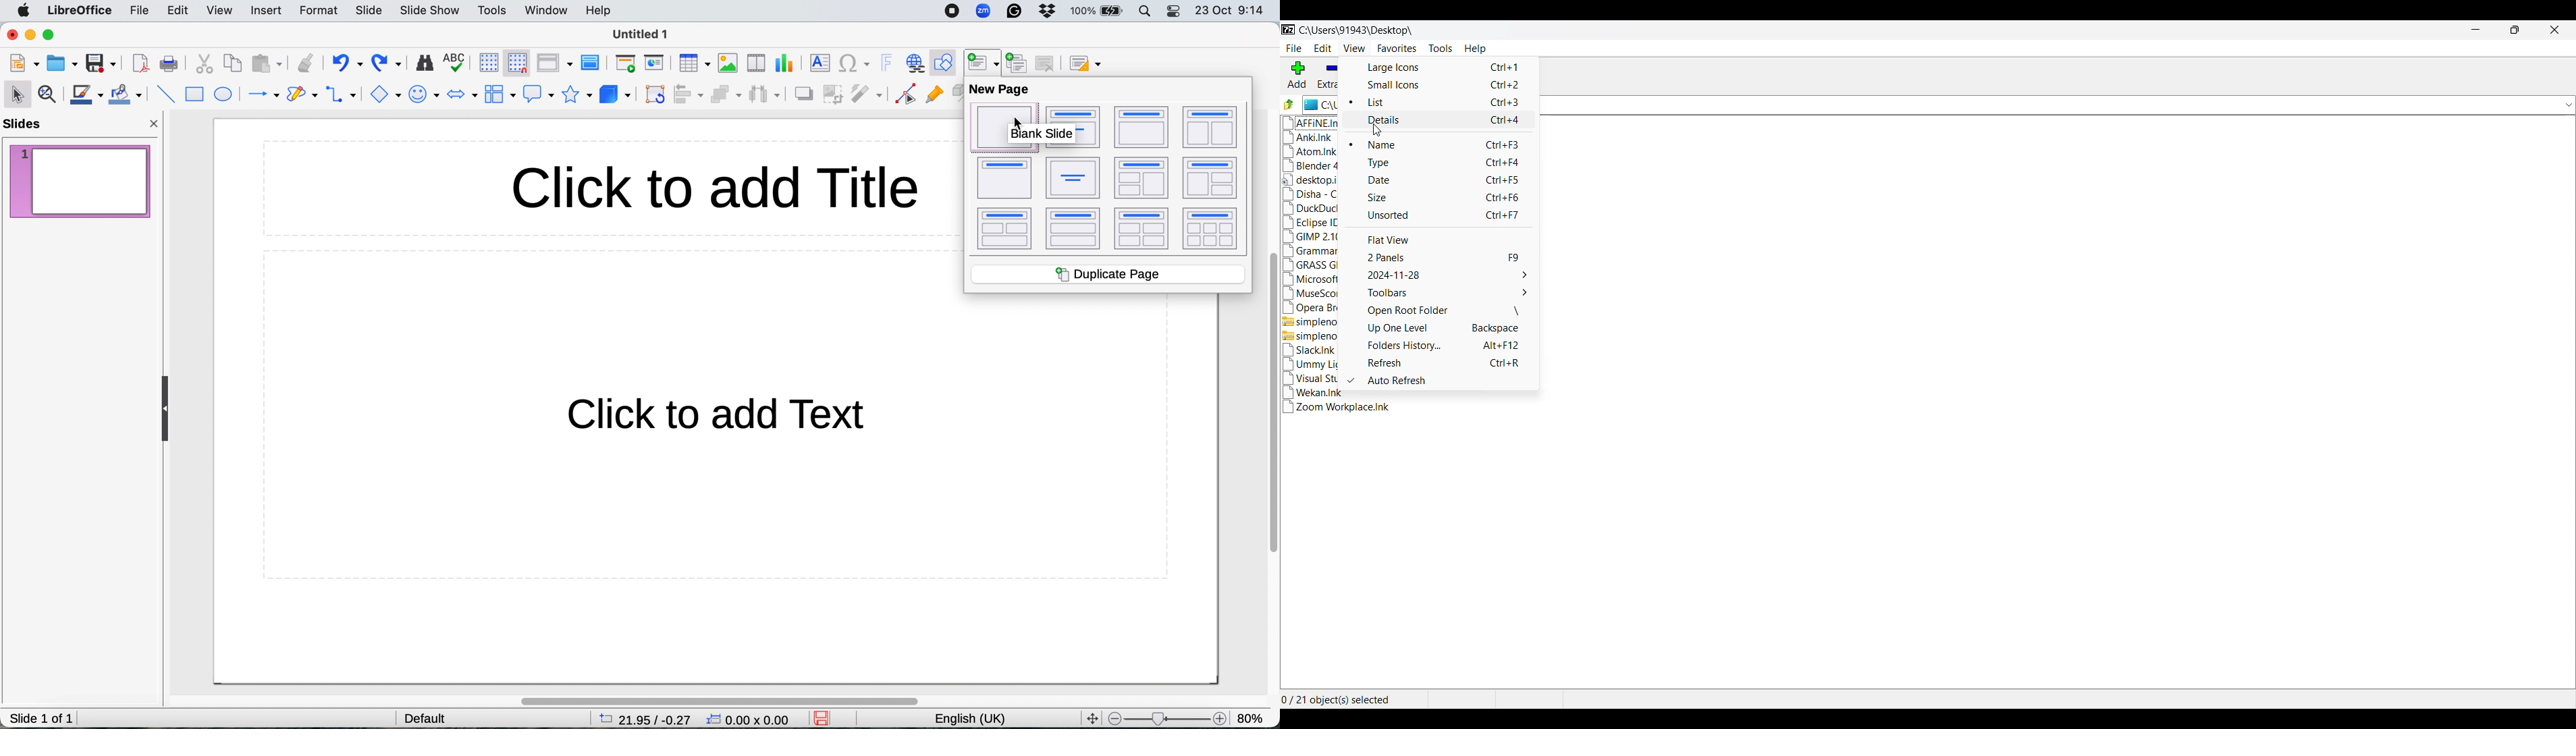 The width and height of the screenshot is (2576, 756). I want to click on format, so click(318, 11).